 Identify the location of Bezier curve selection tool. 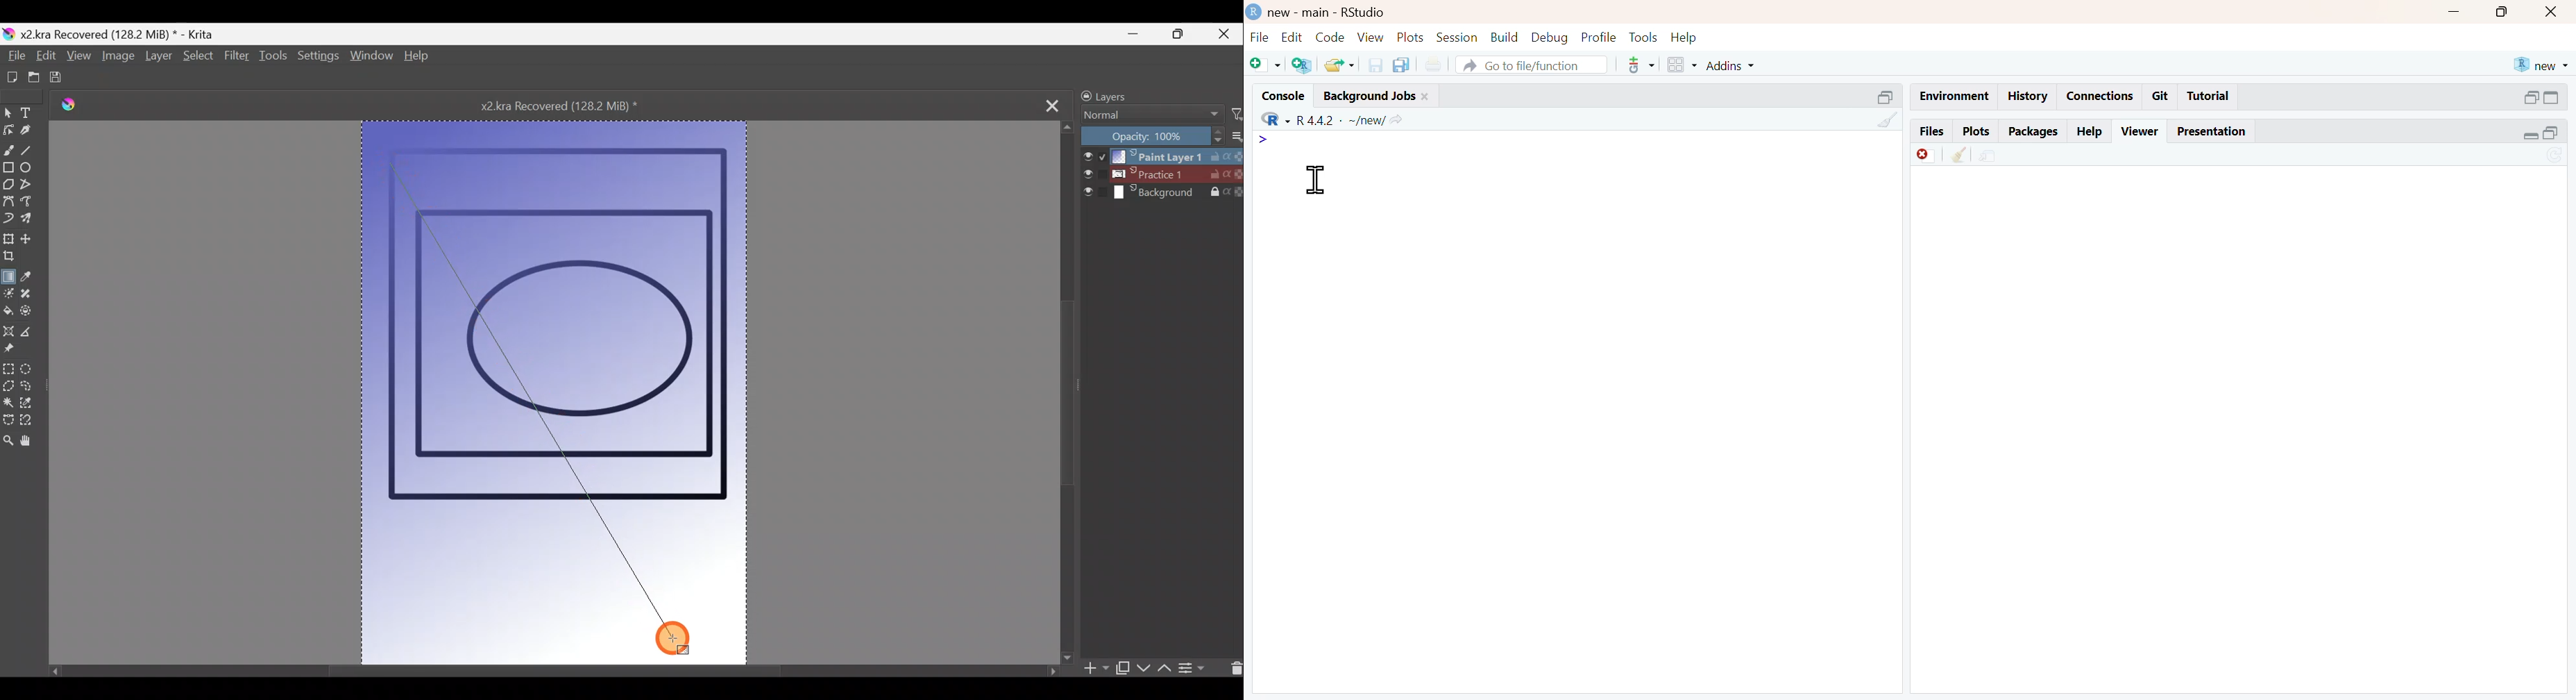
(8, 421).